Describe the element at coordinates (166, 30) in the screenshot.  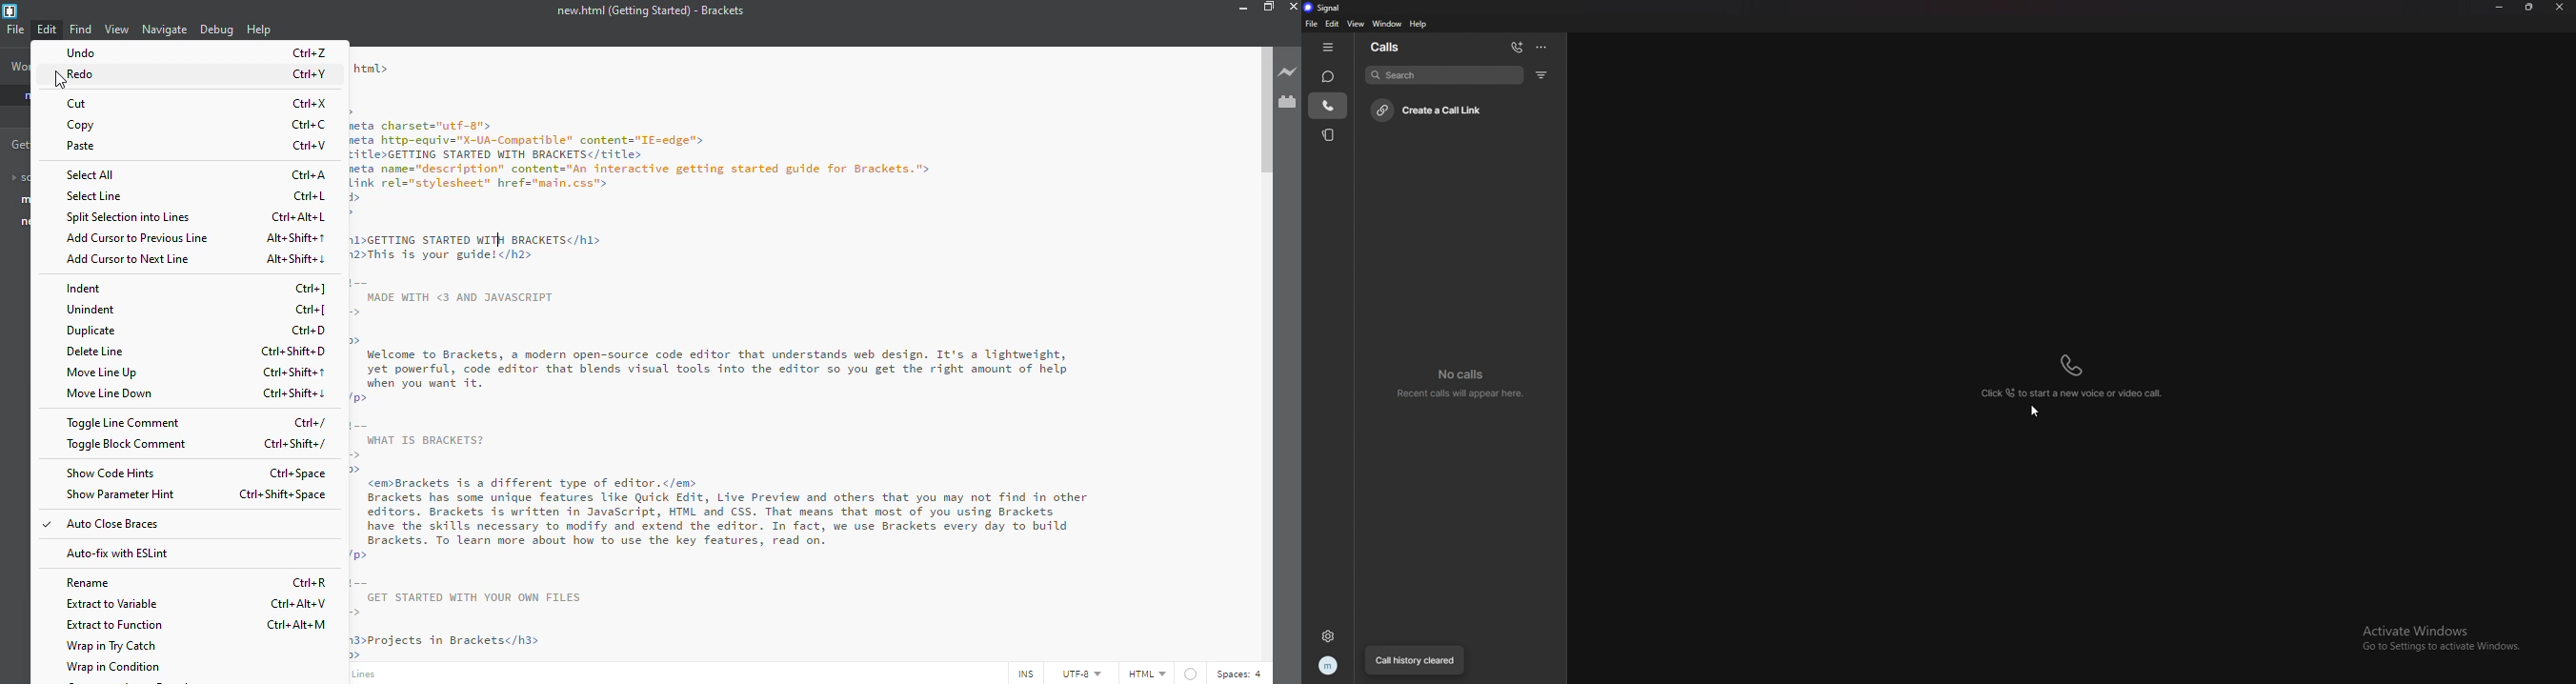
I see `navigate` at that location.